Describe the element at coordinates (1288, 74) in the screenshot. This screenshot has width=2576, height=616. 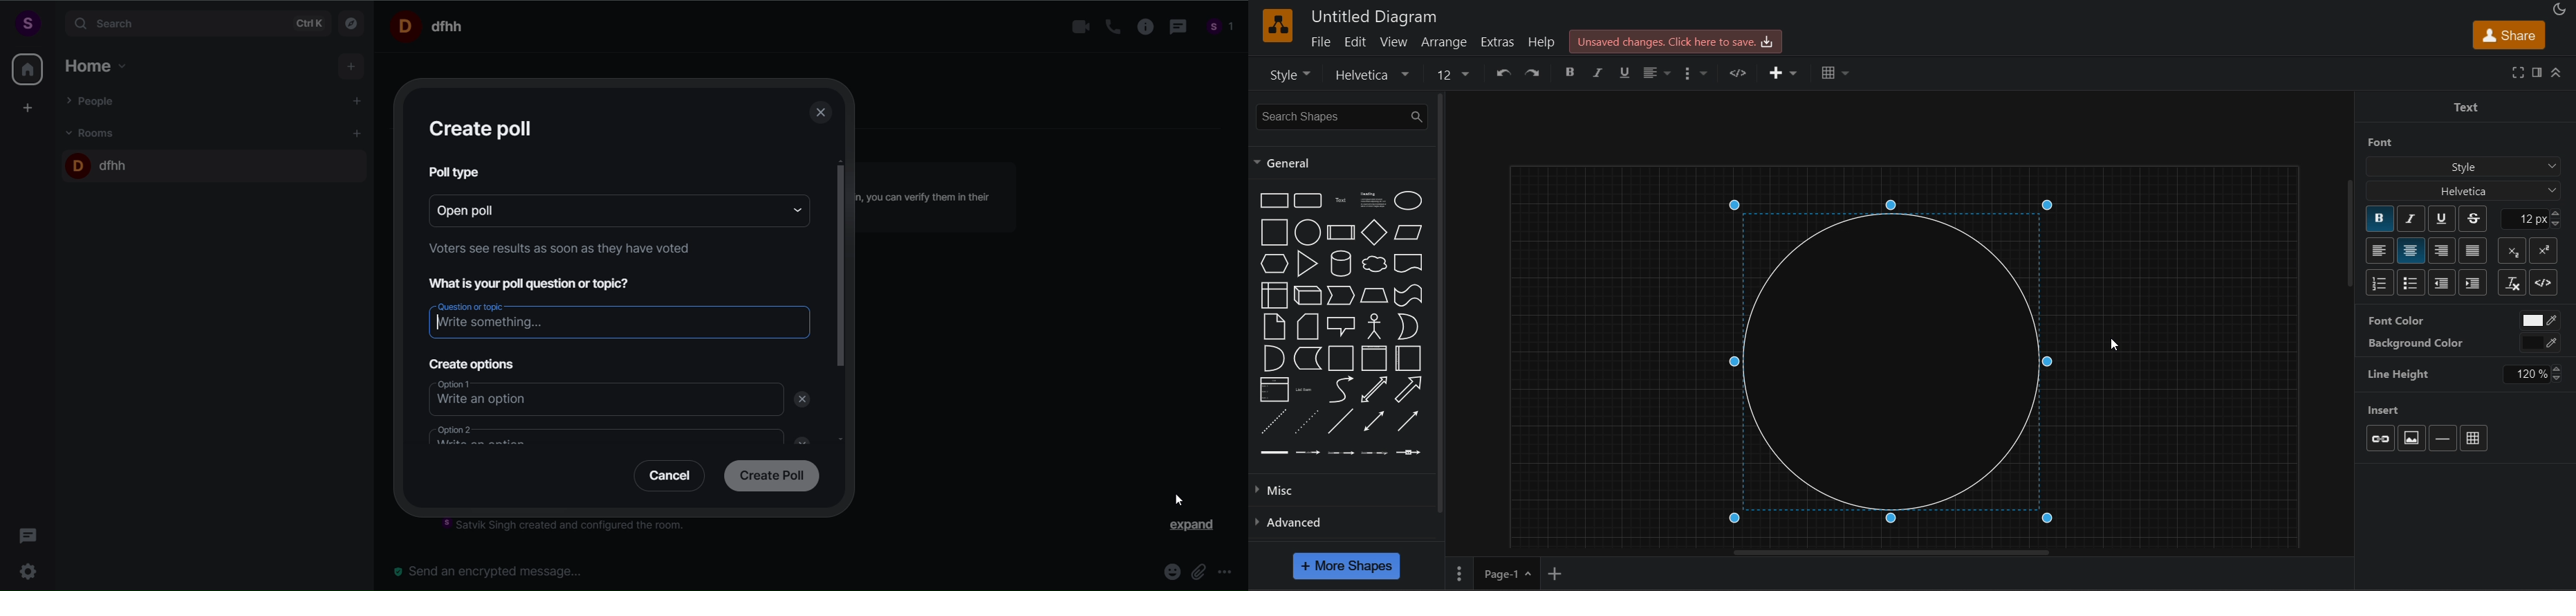
I see `style` at that location.